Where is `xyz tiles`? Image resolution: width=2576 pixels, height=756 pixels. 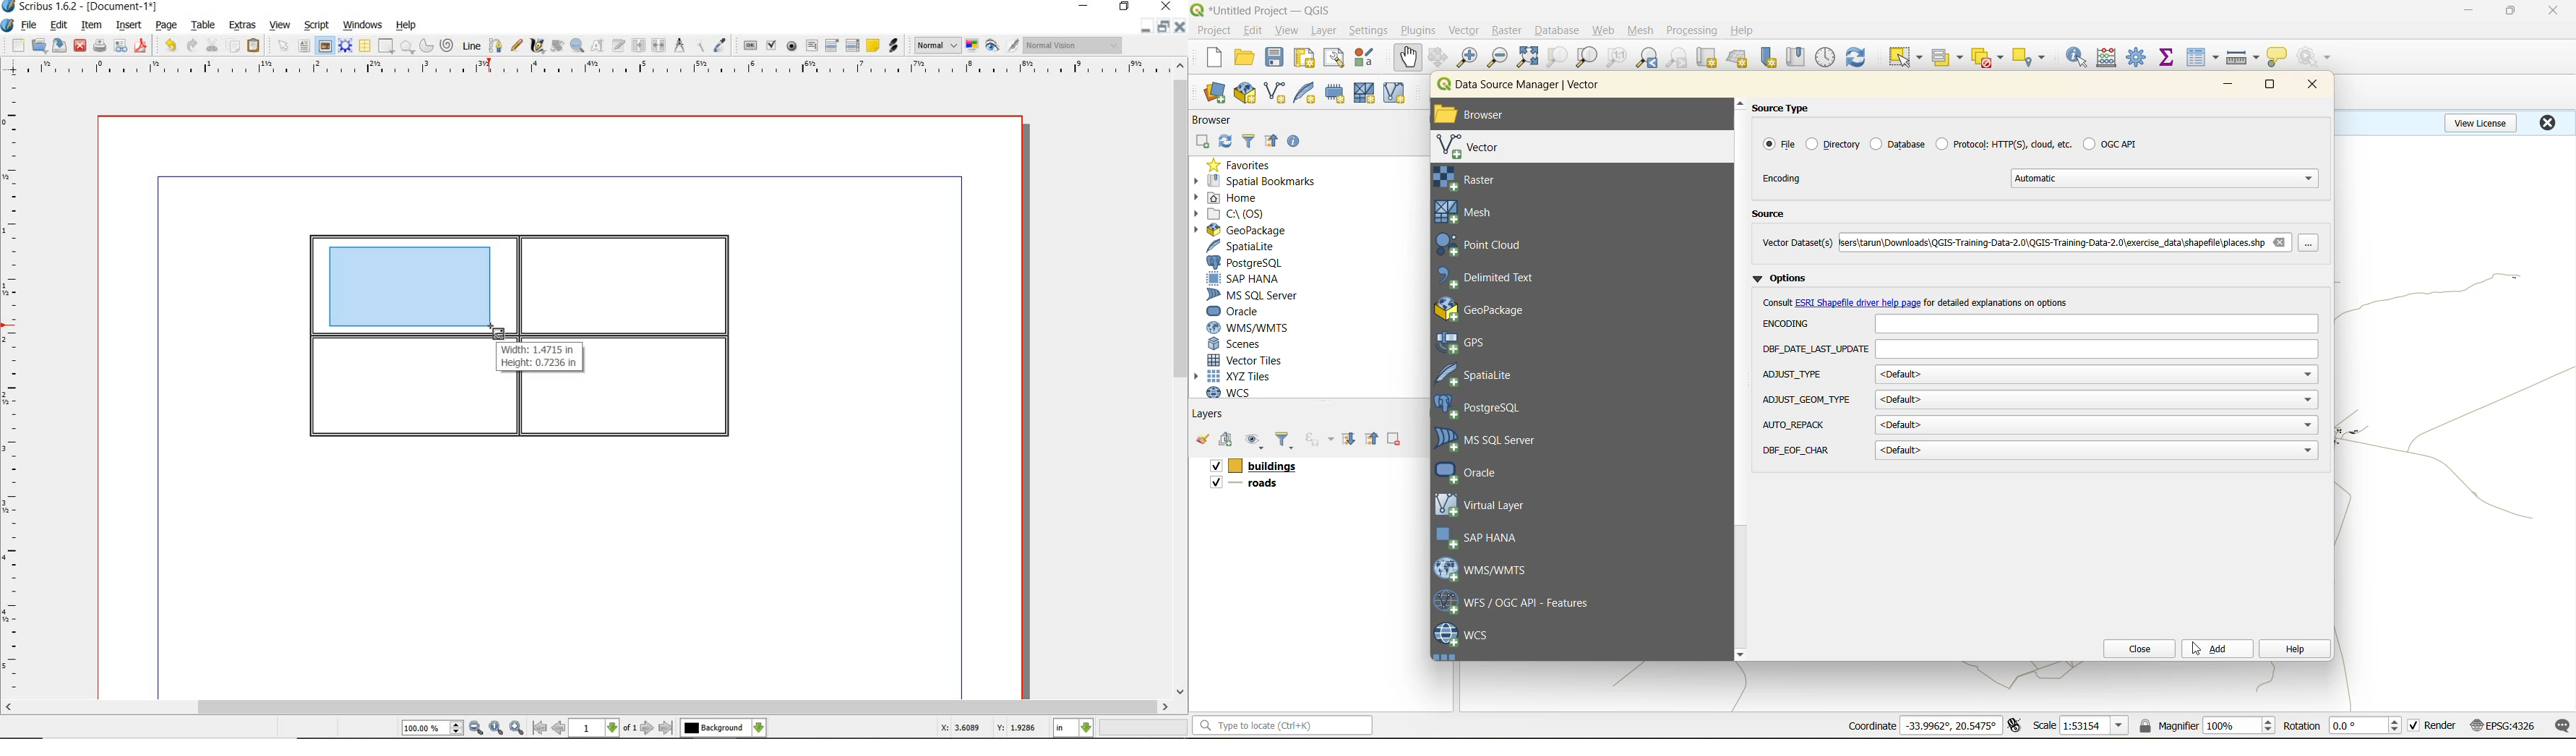
xyz tiles is located at coordinates (1240, 376).